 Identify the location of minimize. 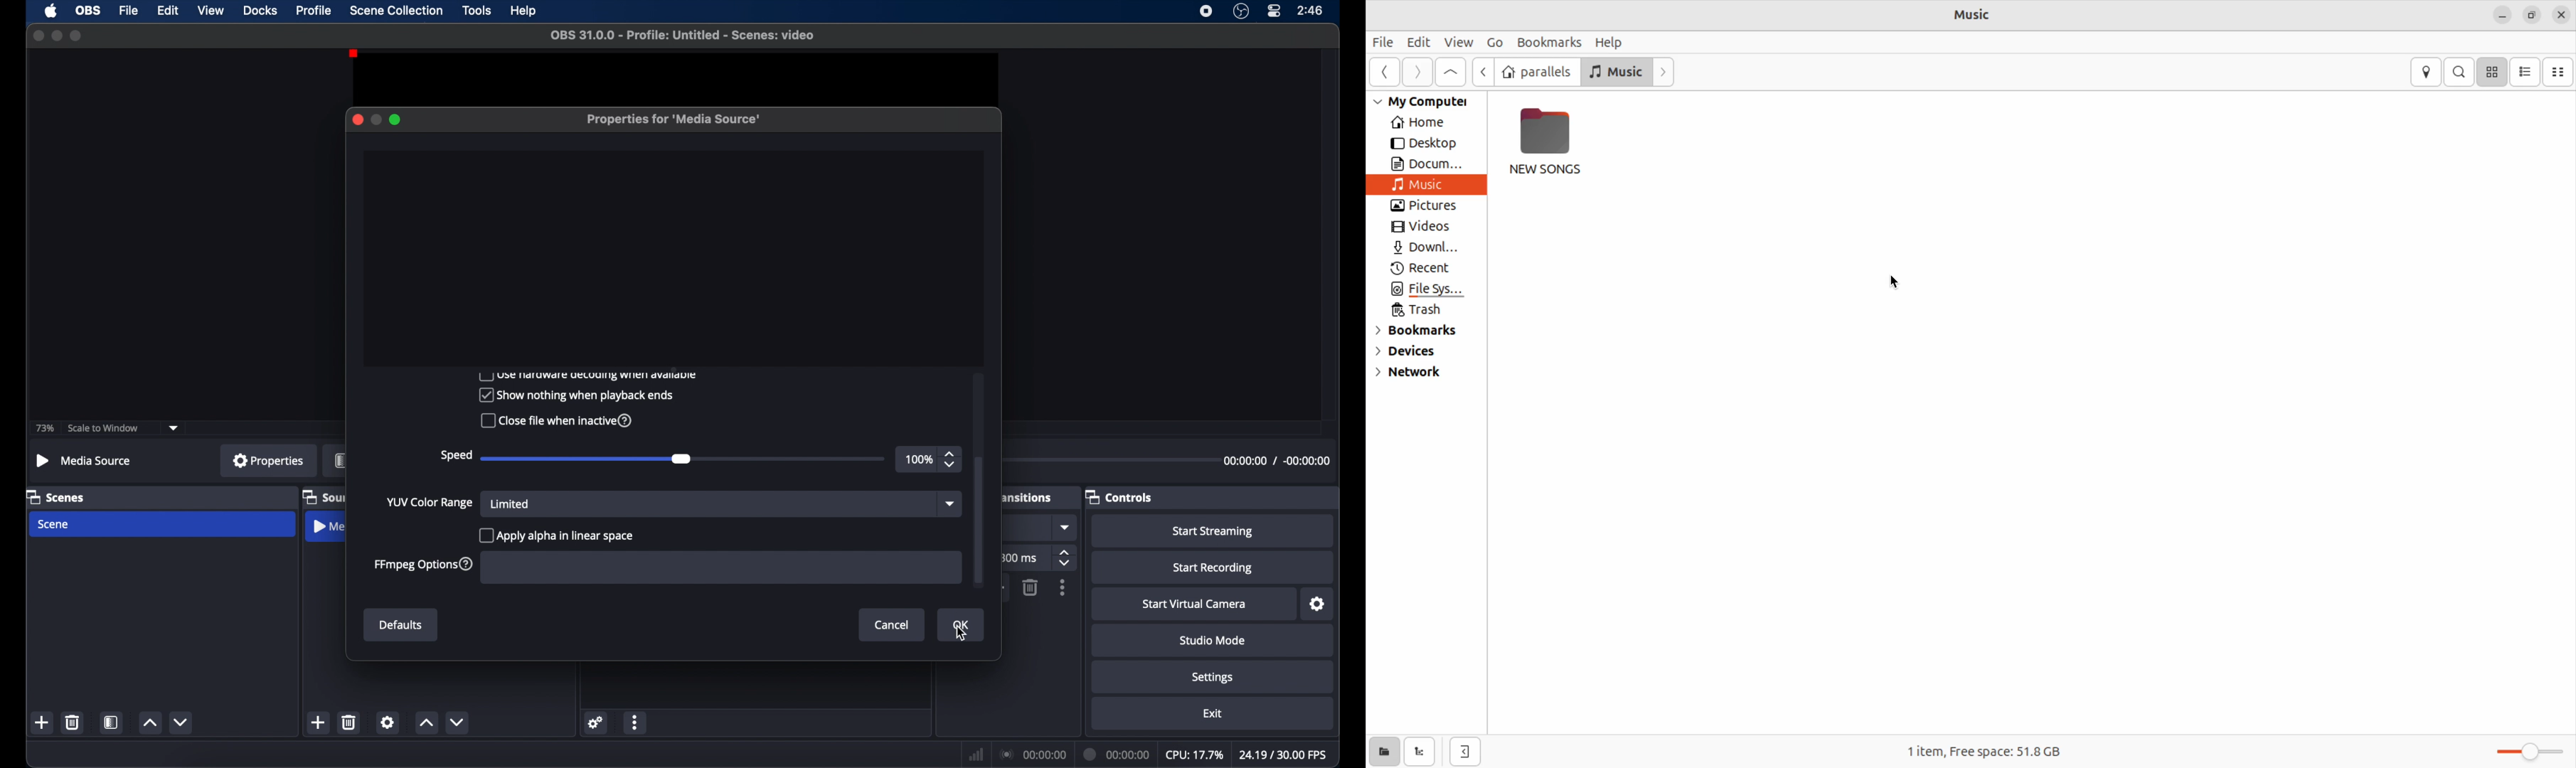
(56, 35).